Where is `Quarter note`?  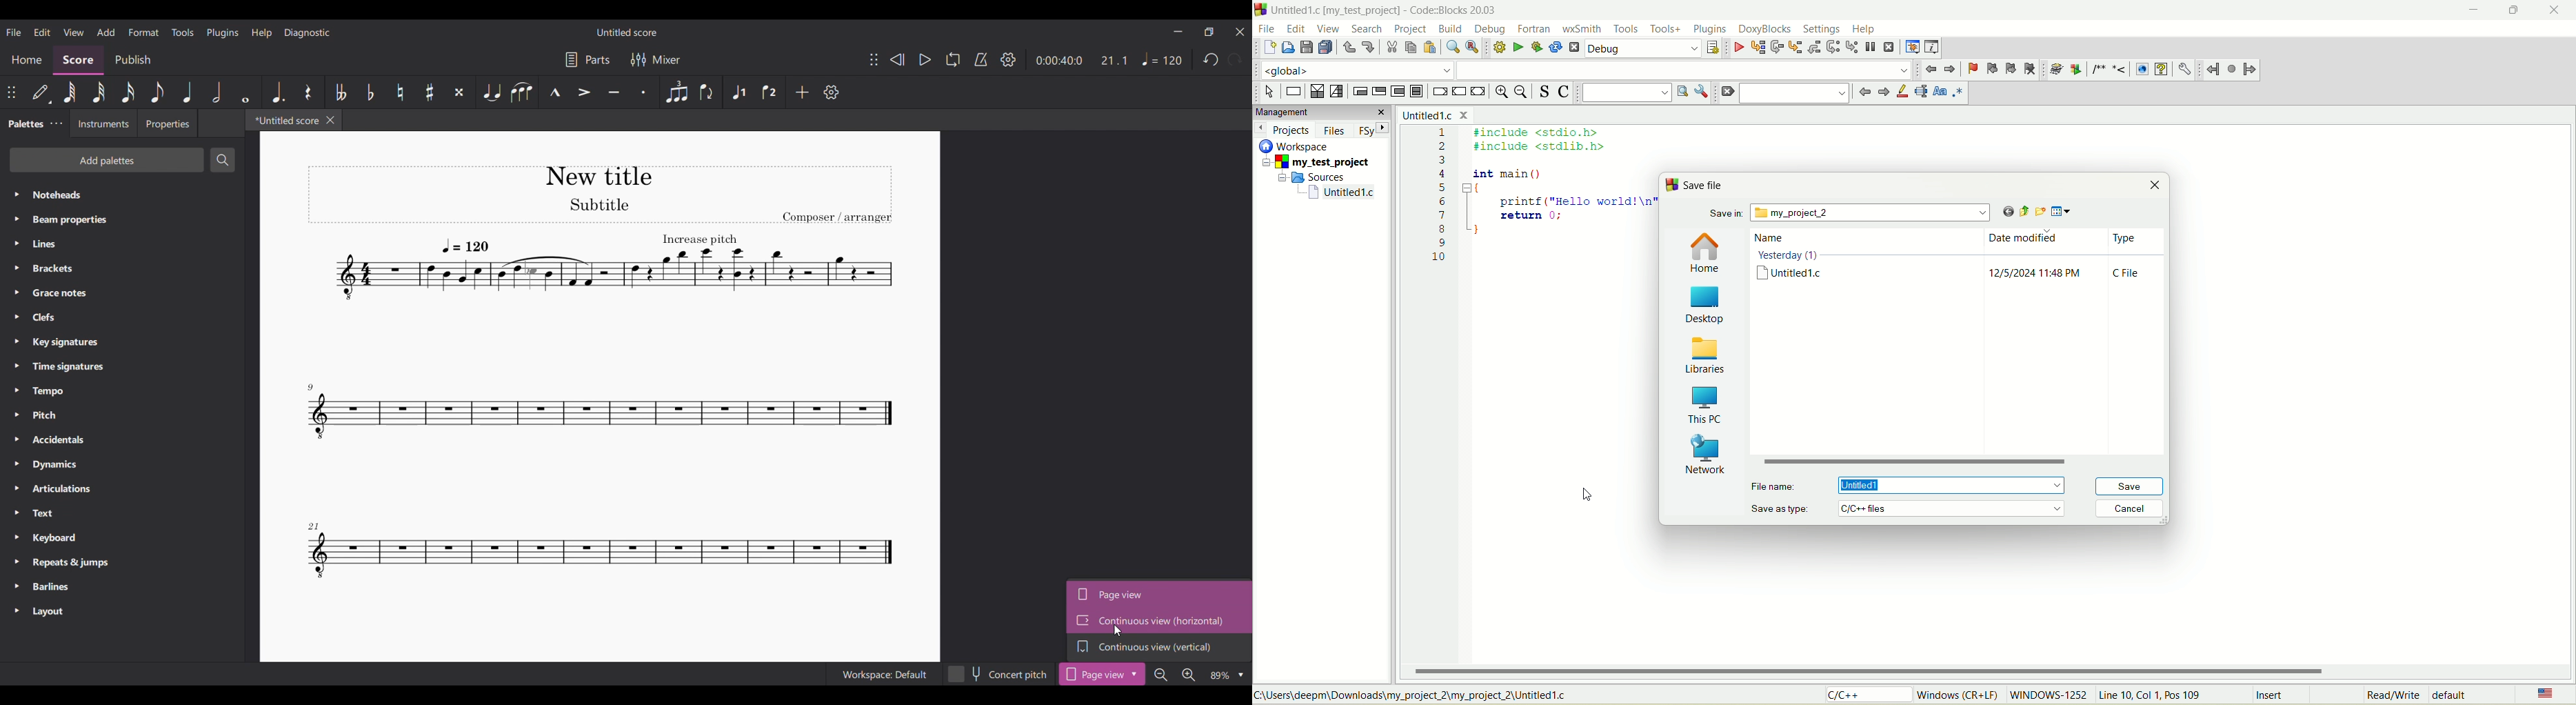
Quarter note is located at coordinates (188, 91).